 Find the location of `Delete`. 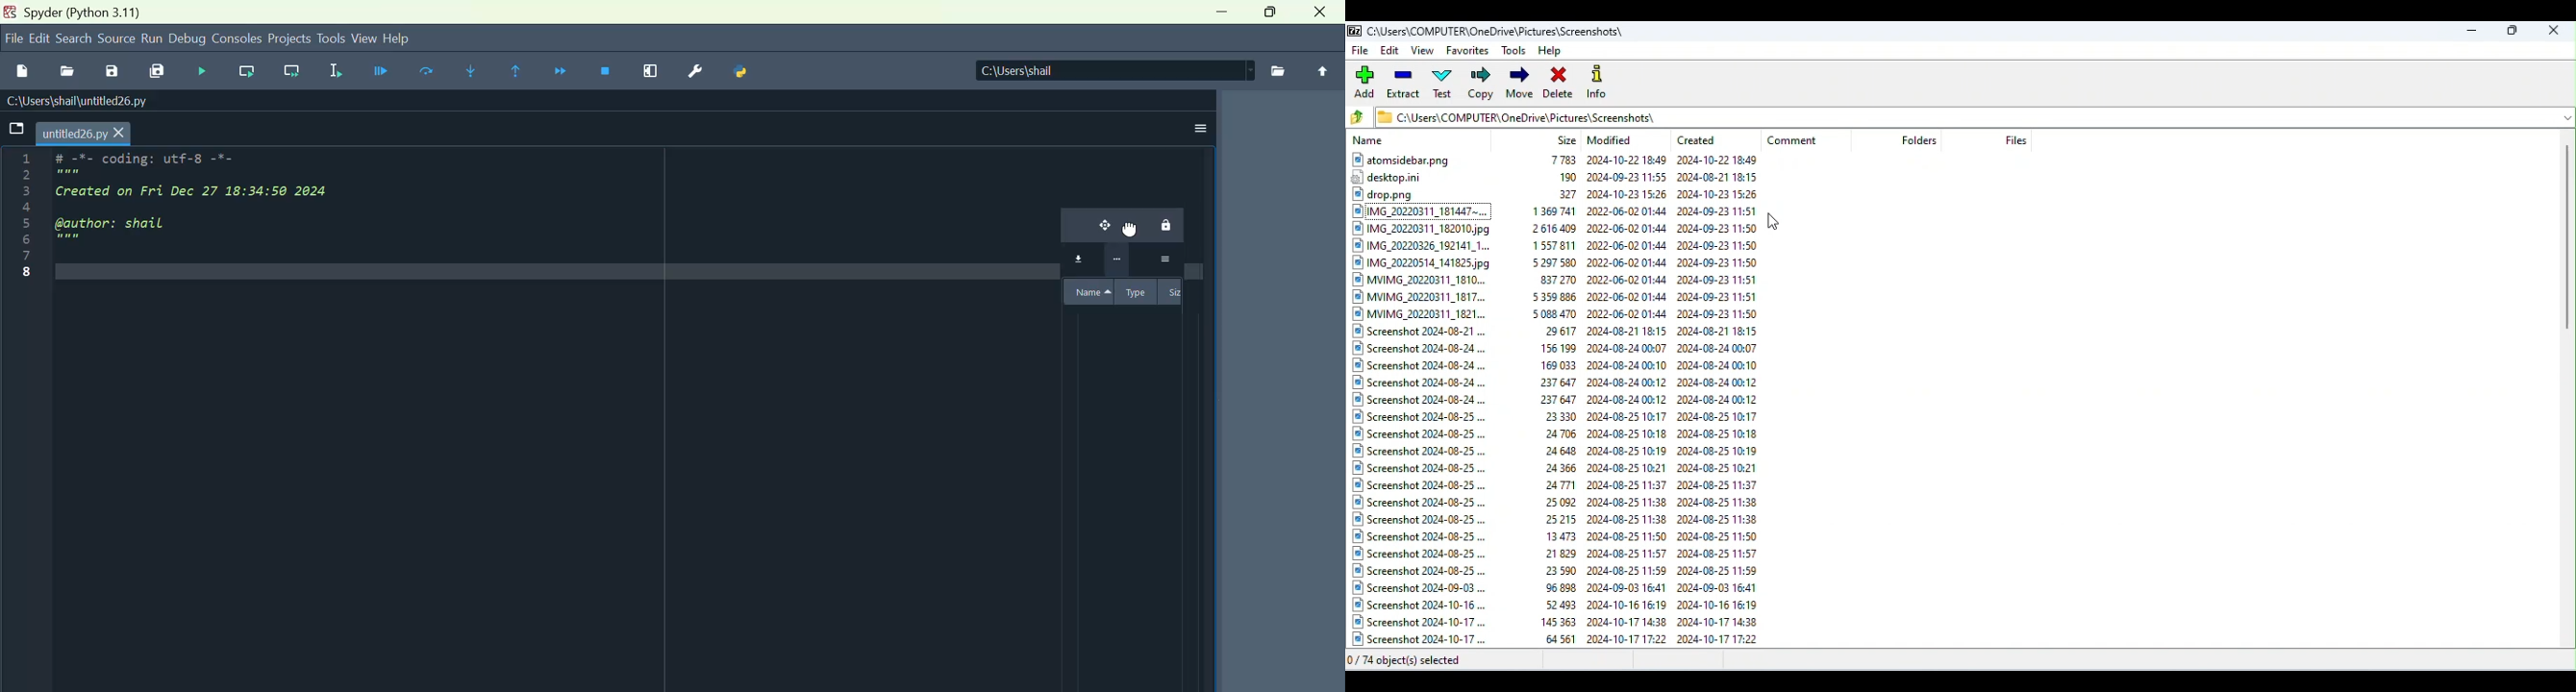

Delete is located at coordinates (1560, 82).